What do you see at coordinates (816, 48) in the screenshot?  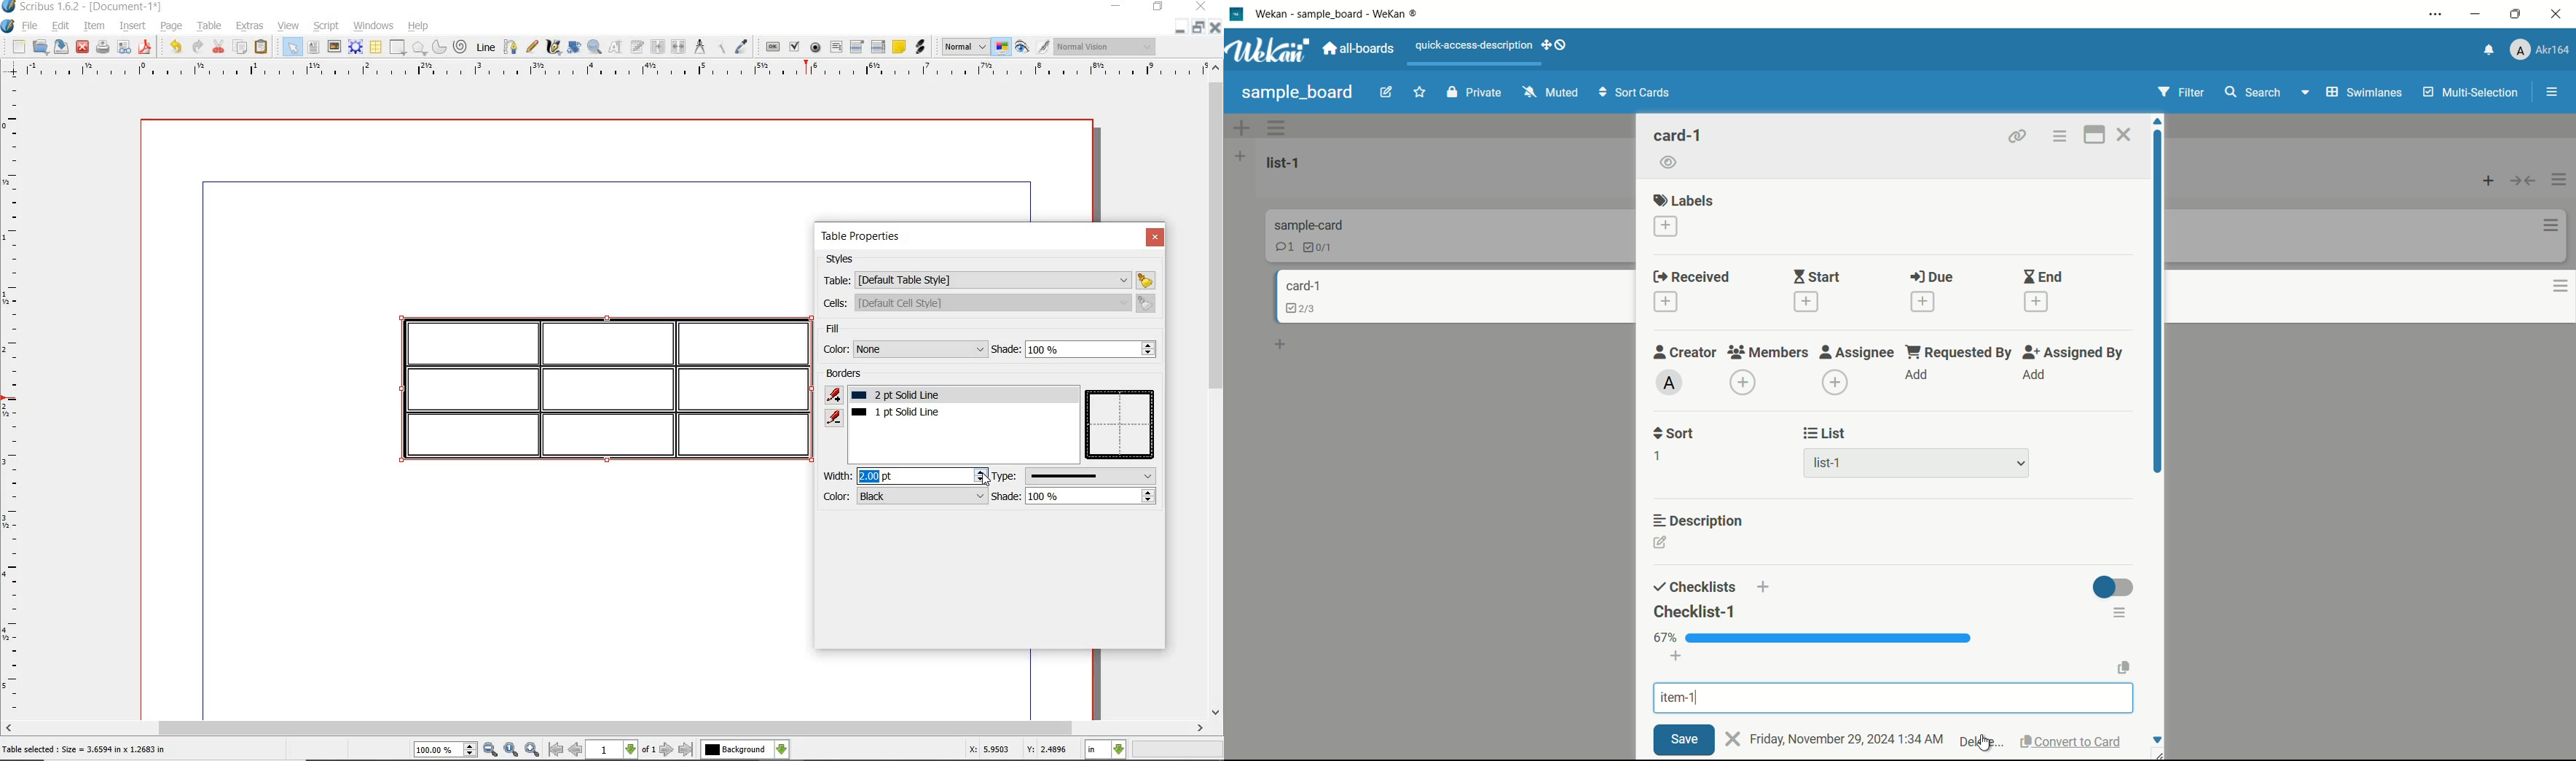 I see `pdf radio button` at bounding box center [816, 48].